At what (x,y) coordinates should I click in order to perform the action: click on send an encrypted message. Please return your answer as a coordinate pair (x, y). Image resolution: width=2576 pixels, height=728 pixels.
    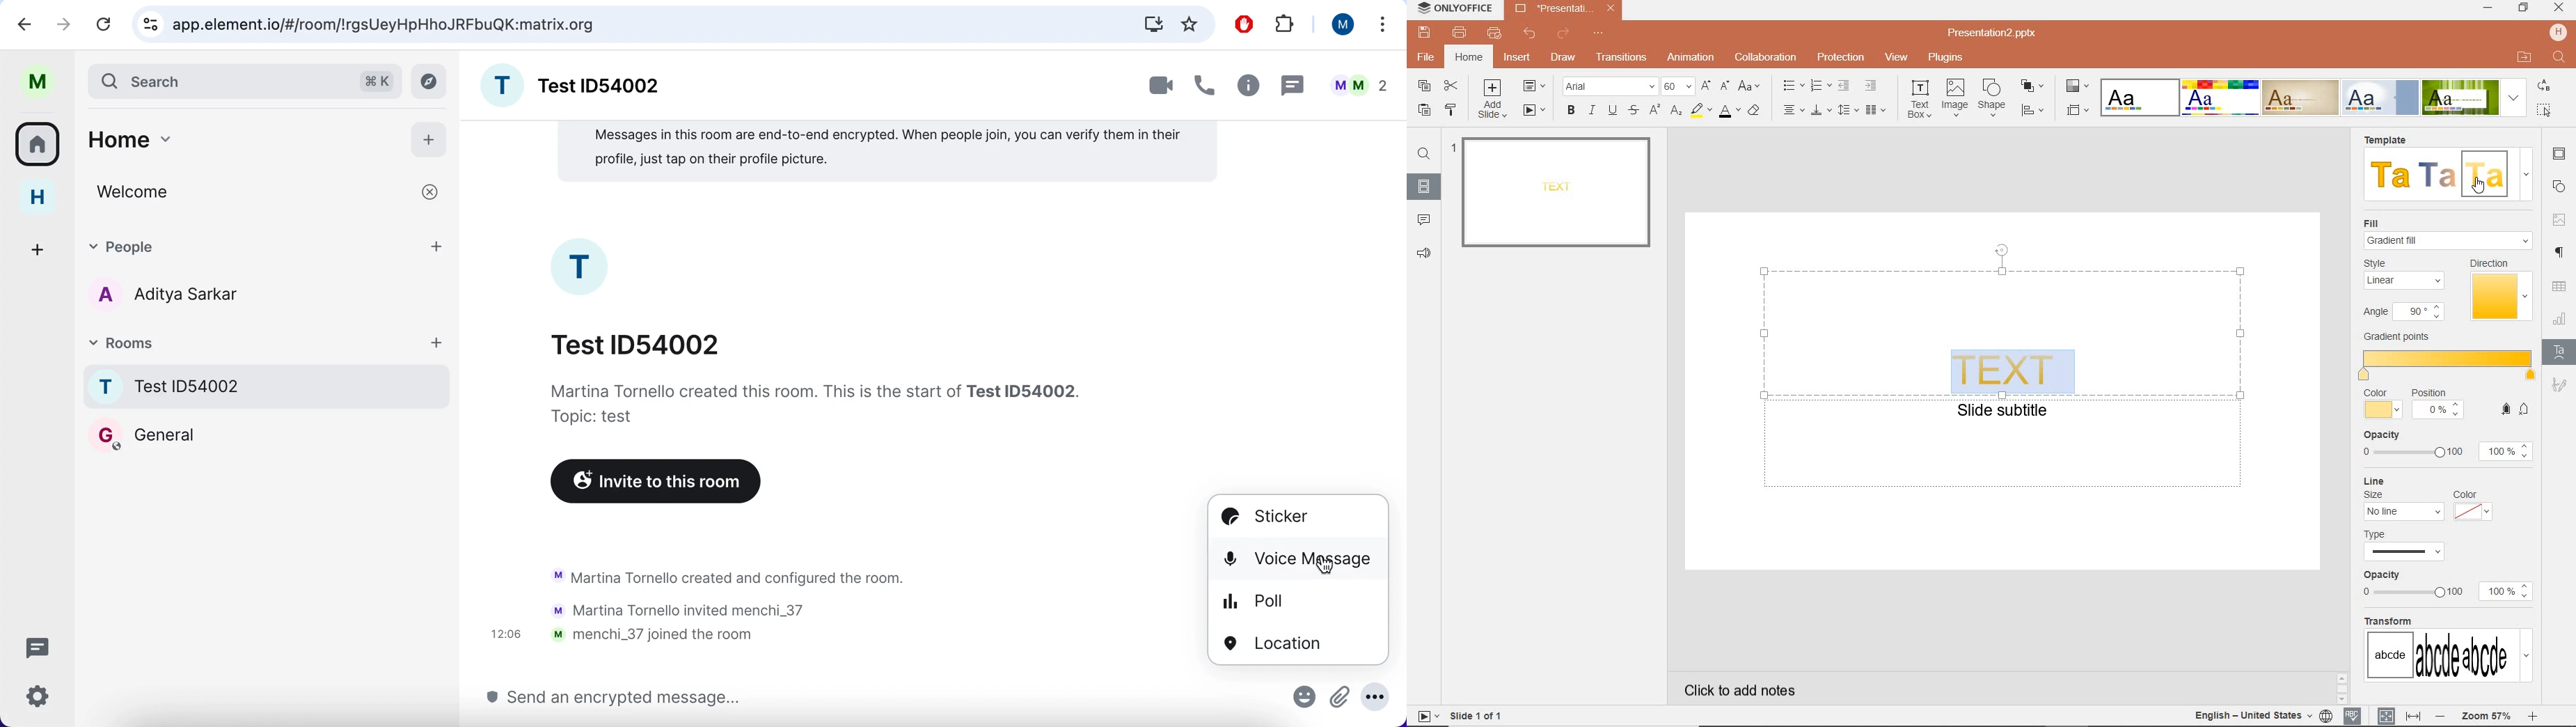
    Looking at the image, I should click on (613, 698).